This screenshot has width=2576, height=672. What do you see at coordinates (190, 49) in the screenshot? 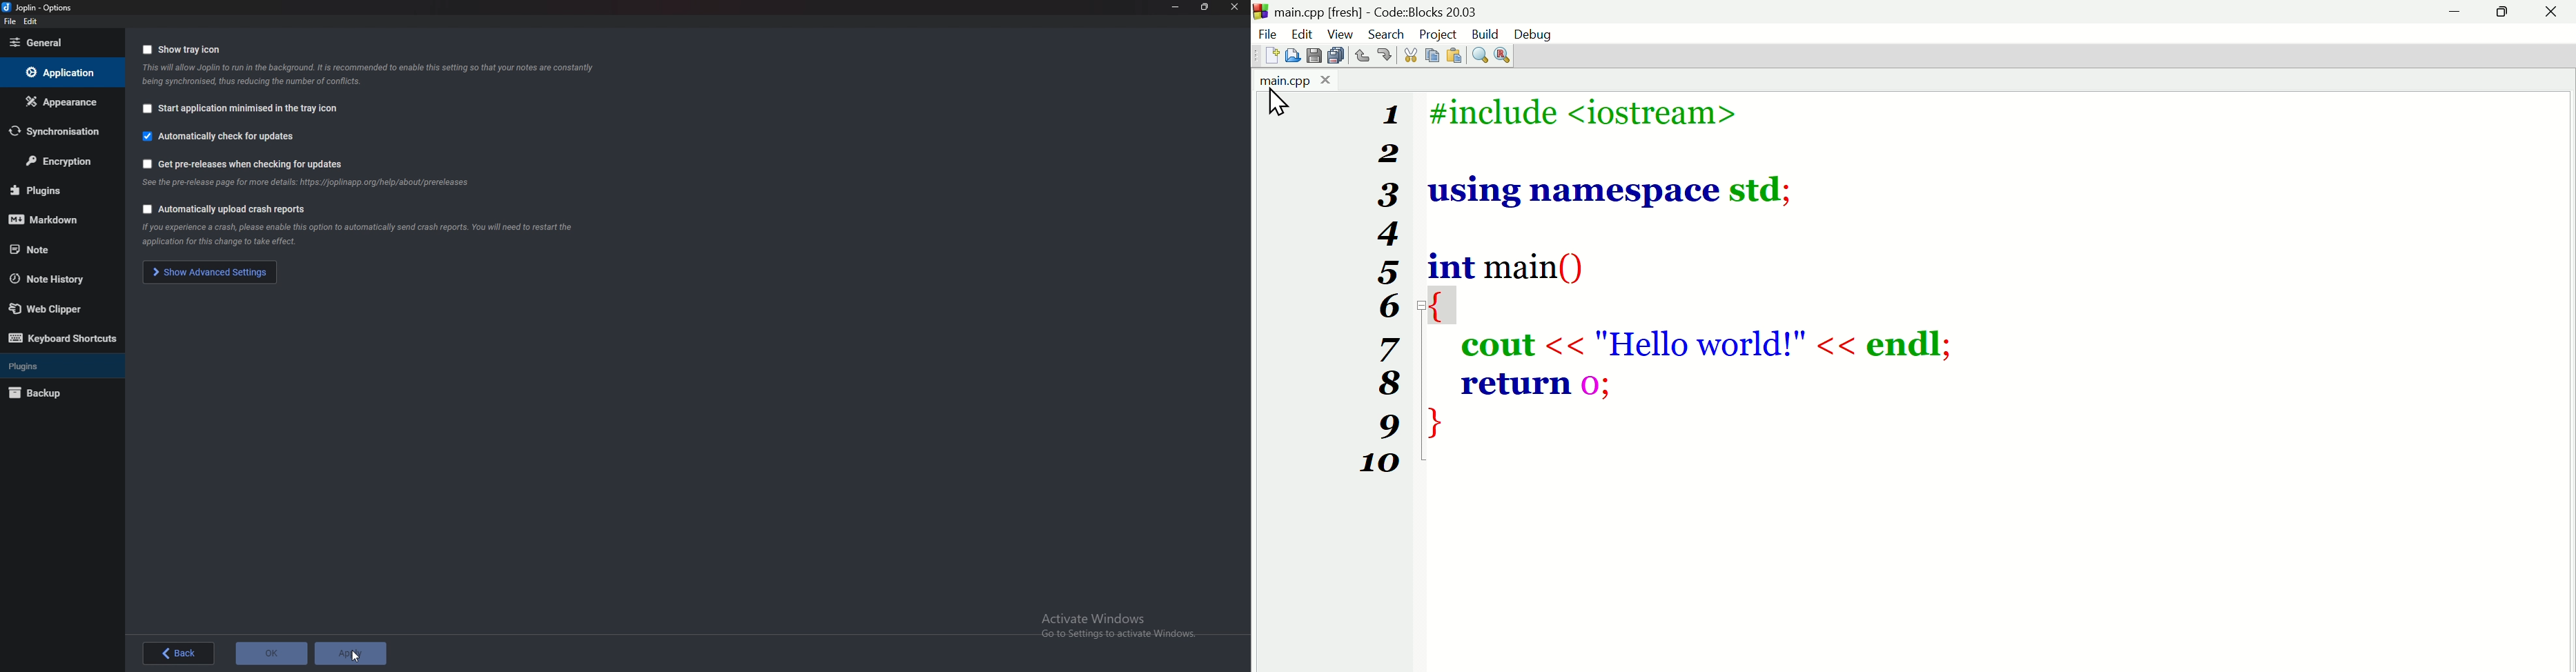
I see `Show tray icon` at bounding box center [190, 49].